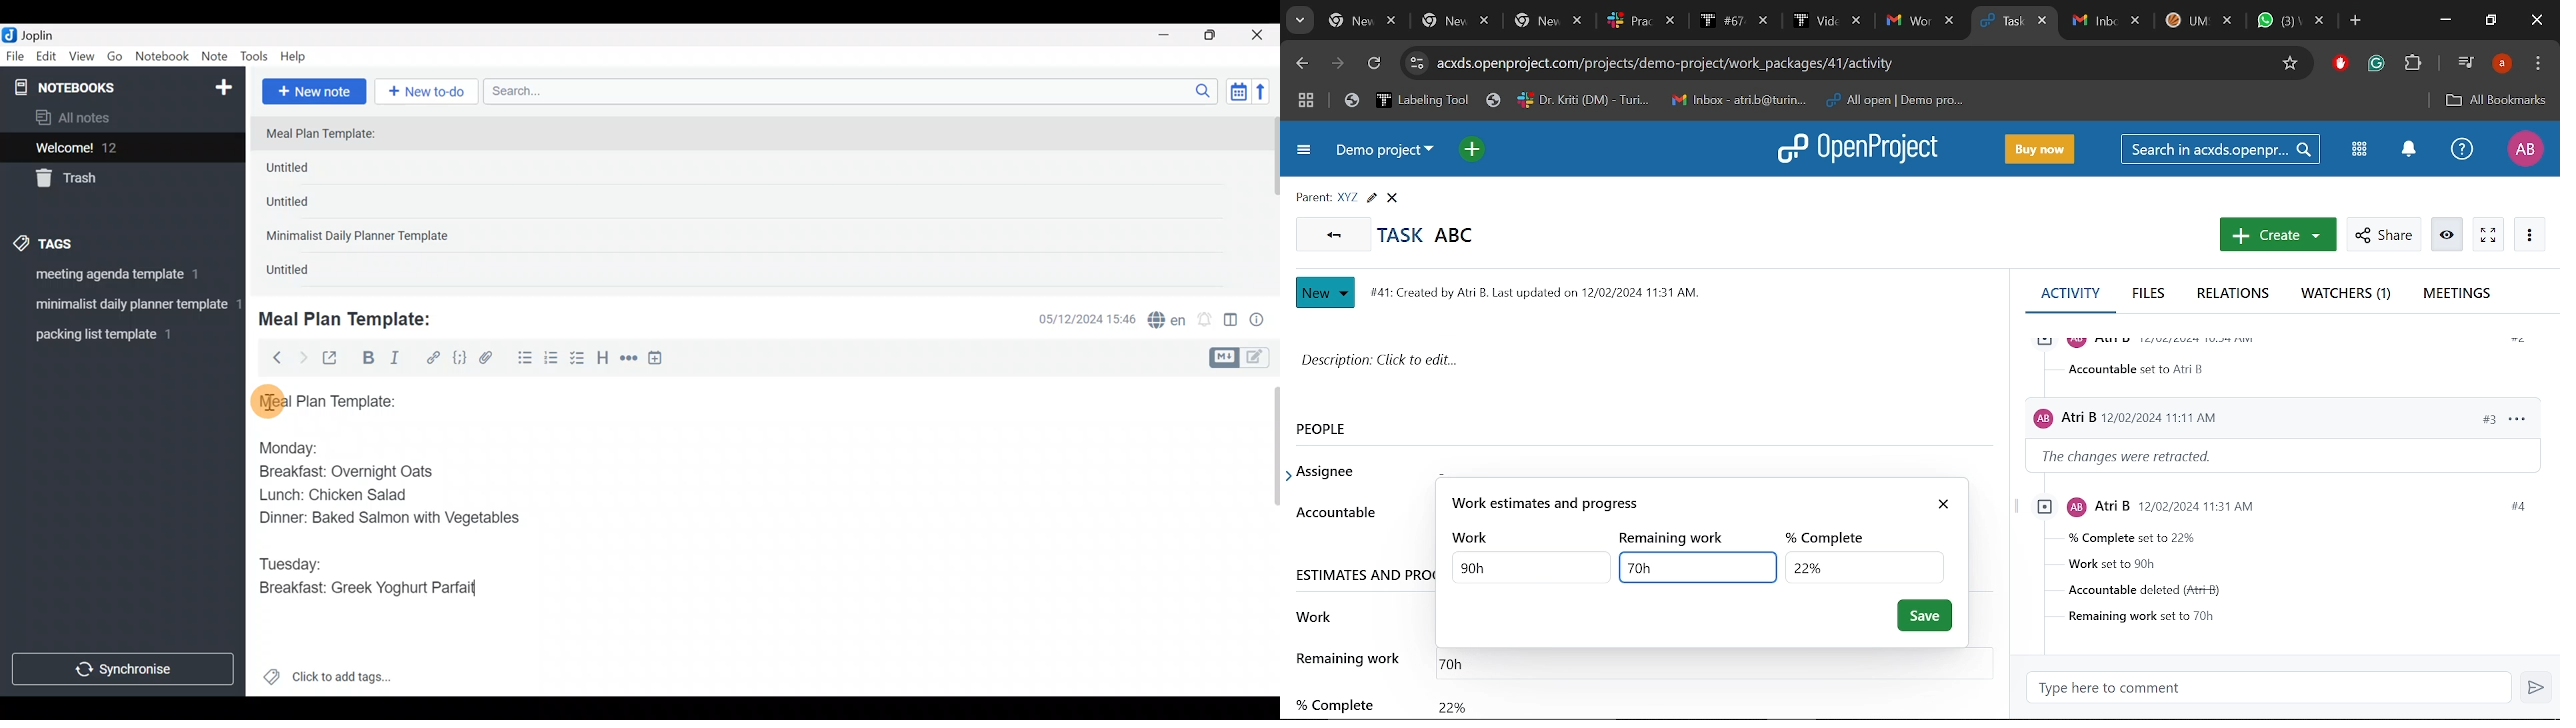  Describe the element at coordinates (323, 399) in the screenshot. I see `Meal plan template` at that location.